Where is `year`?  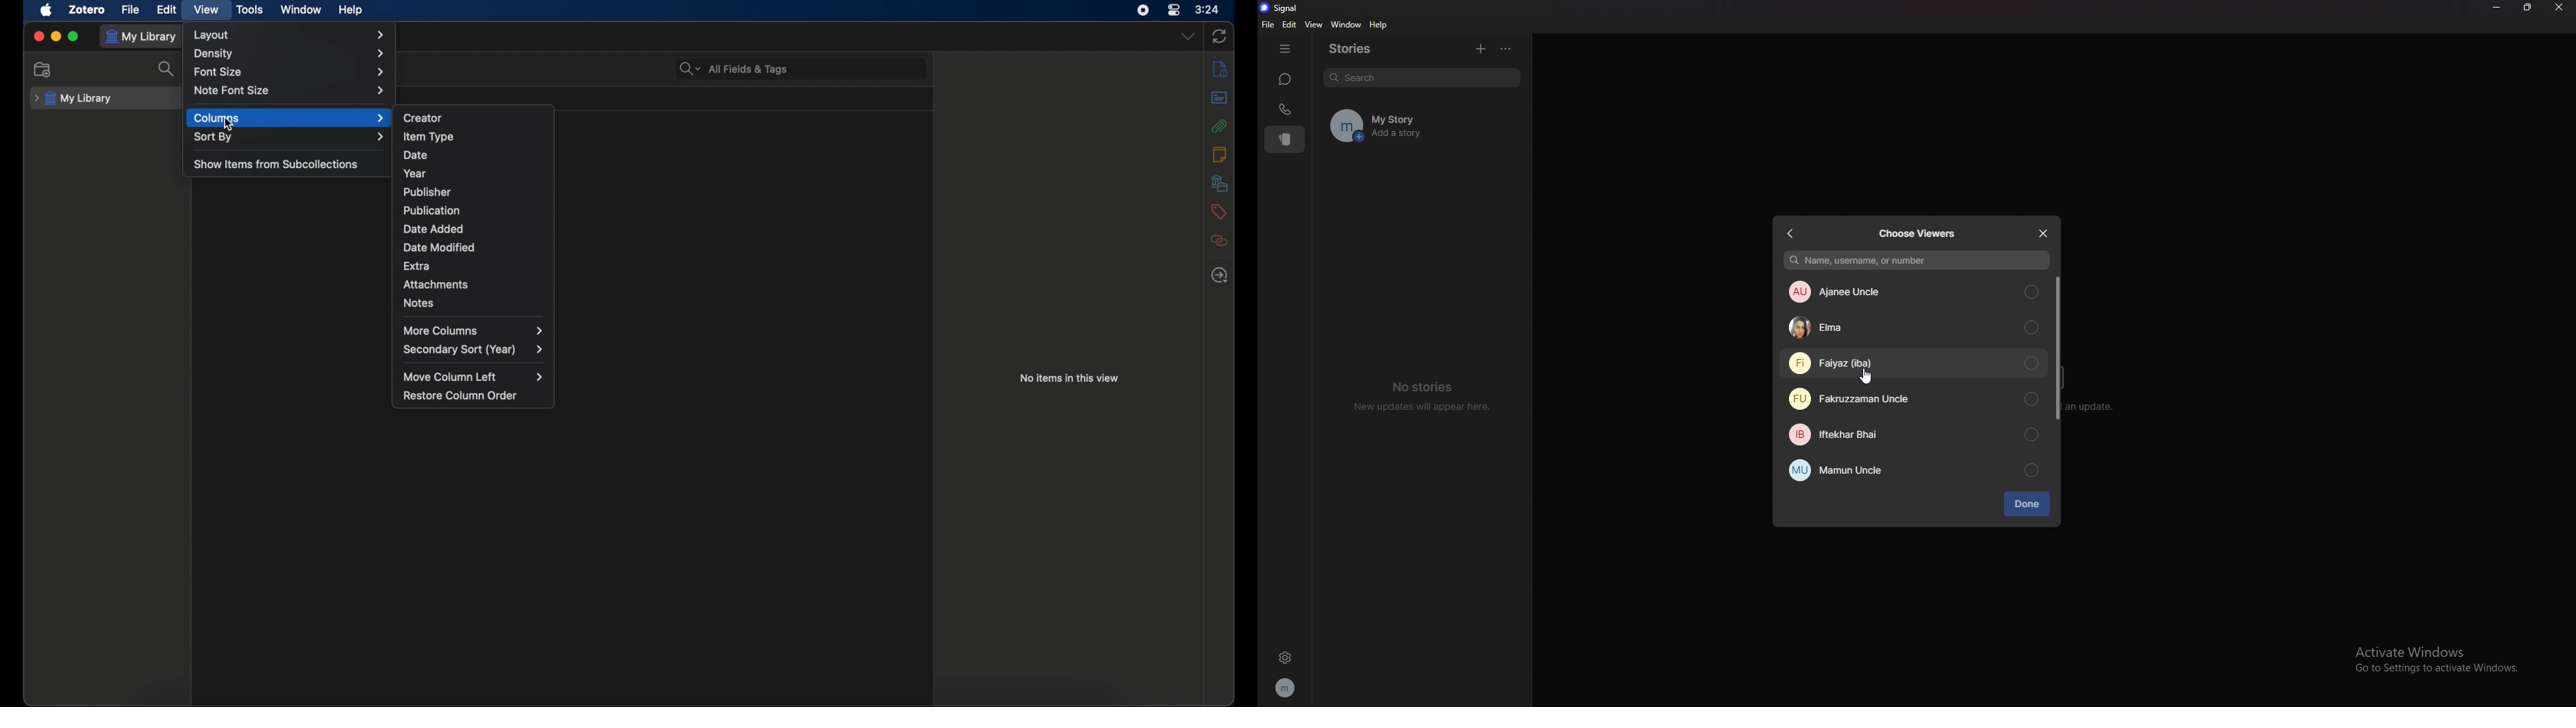 year is located at coordinates (415, 173).